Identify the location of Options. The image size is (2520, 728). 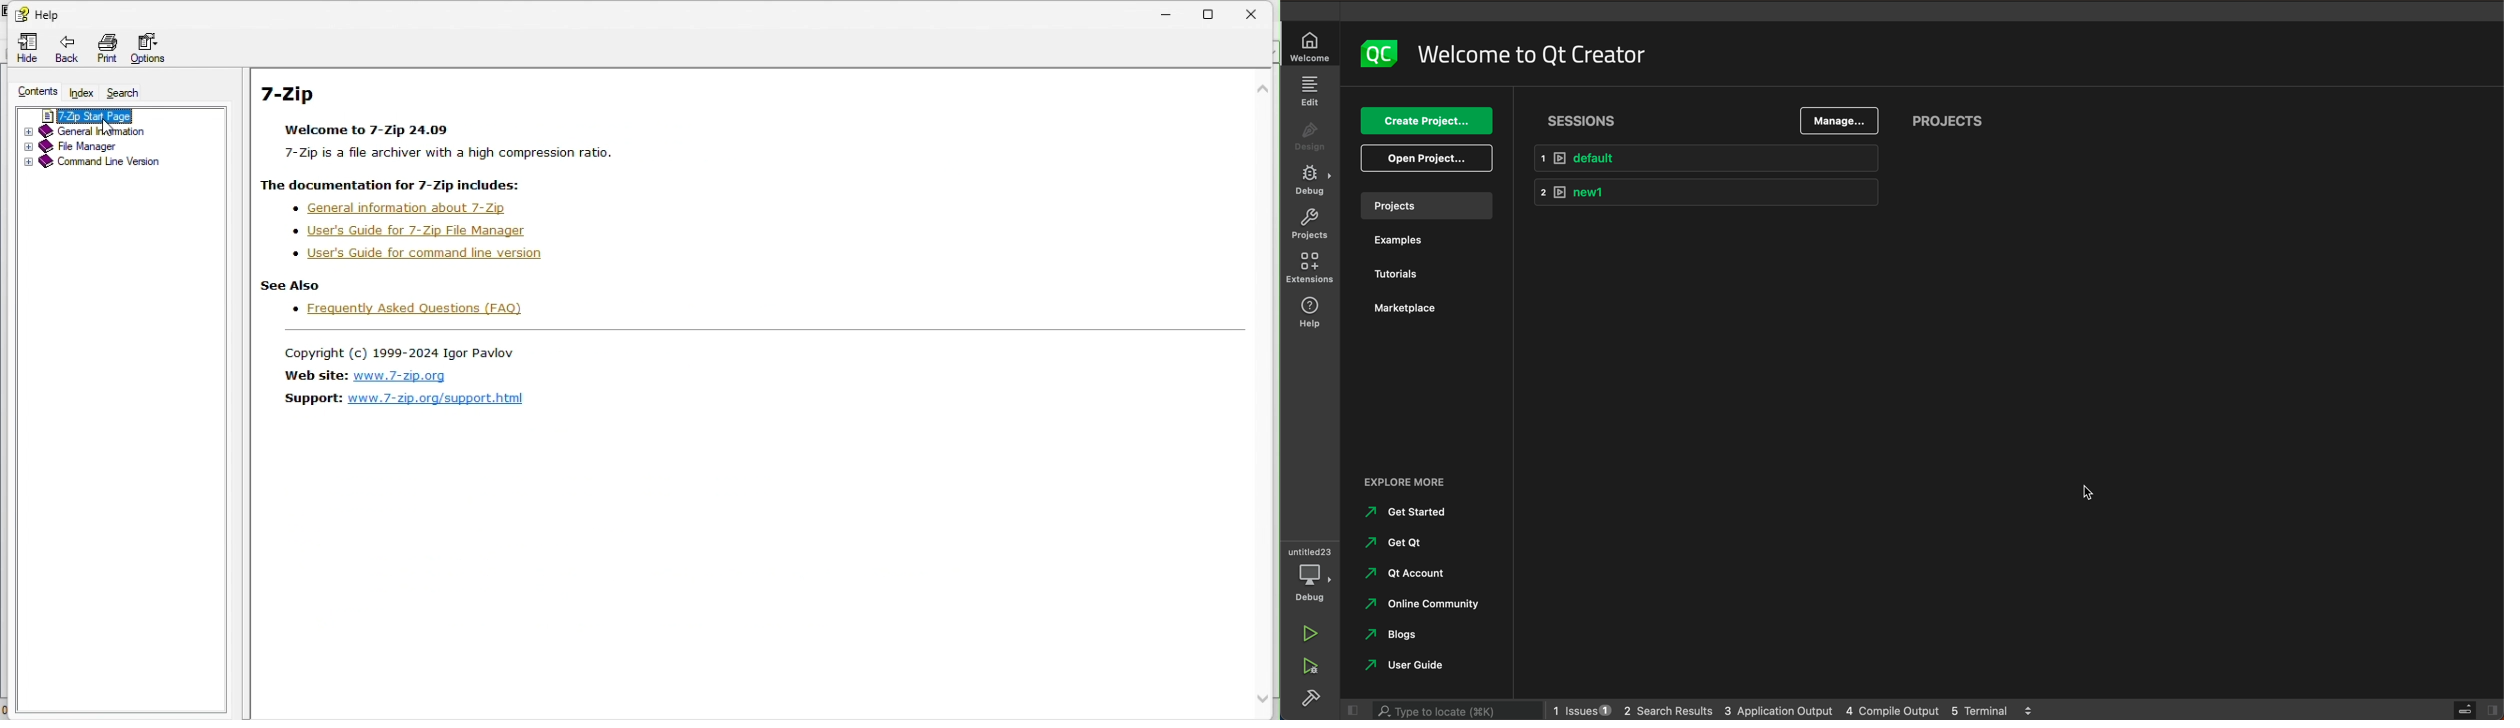
(154, 48).